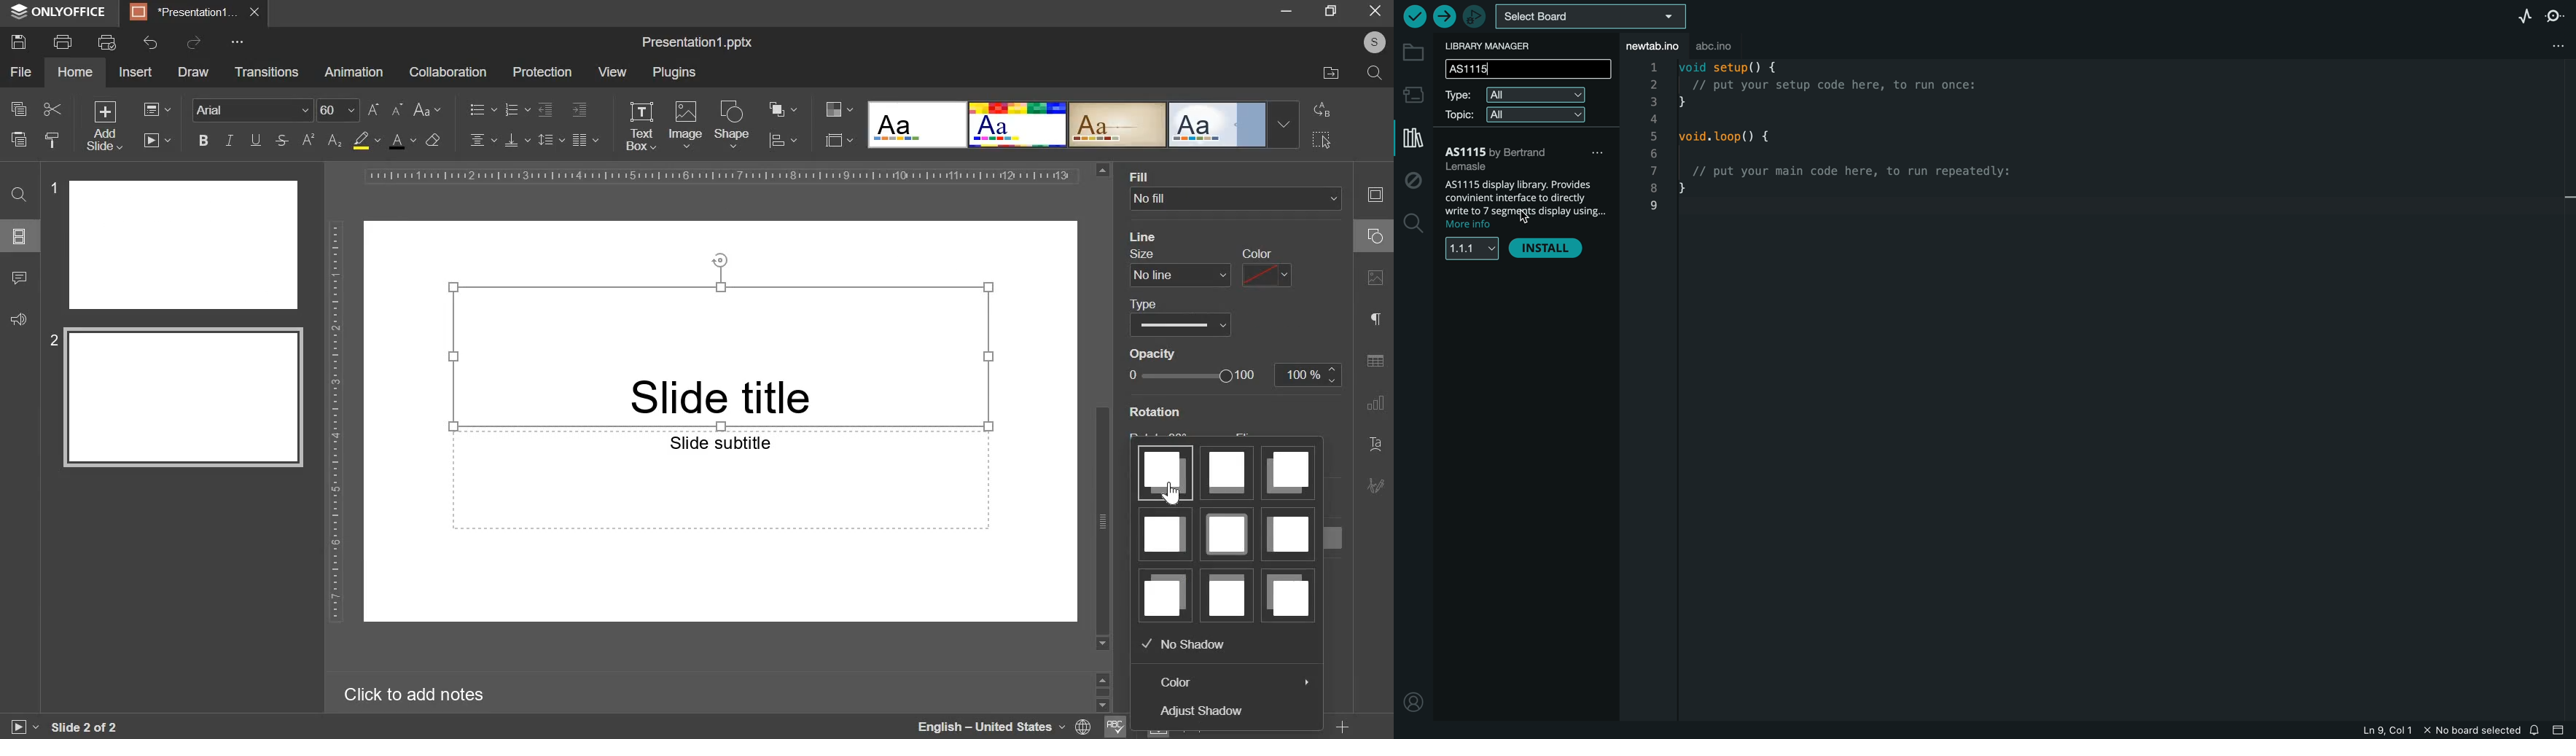  What do you see at coordinates (82, 727) in the screenshot?
I see `slide 1 of 1` at bounding box center [82, 727].